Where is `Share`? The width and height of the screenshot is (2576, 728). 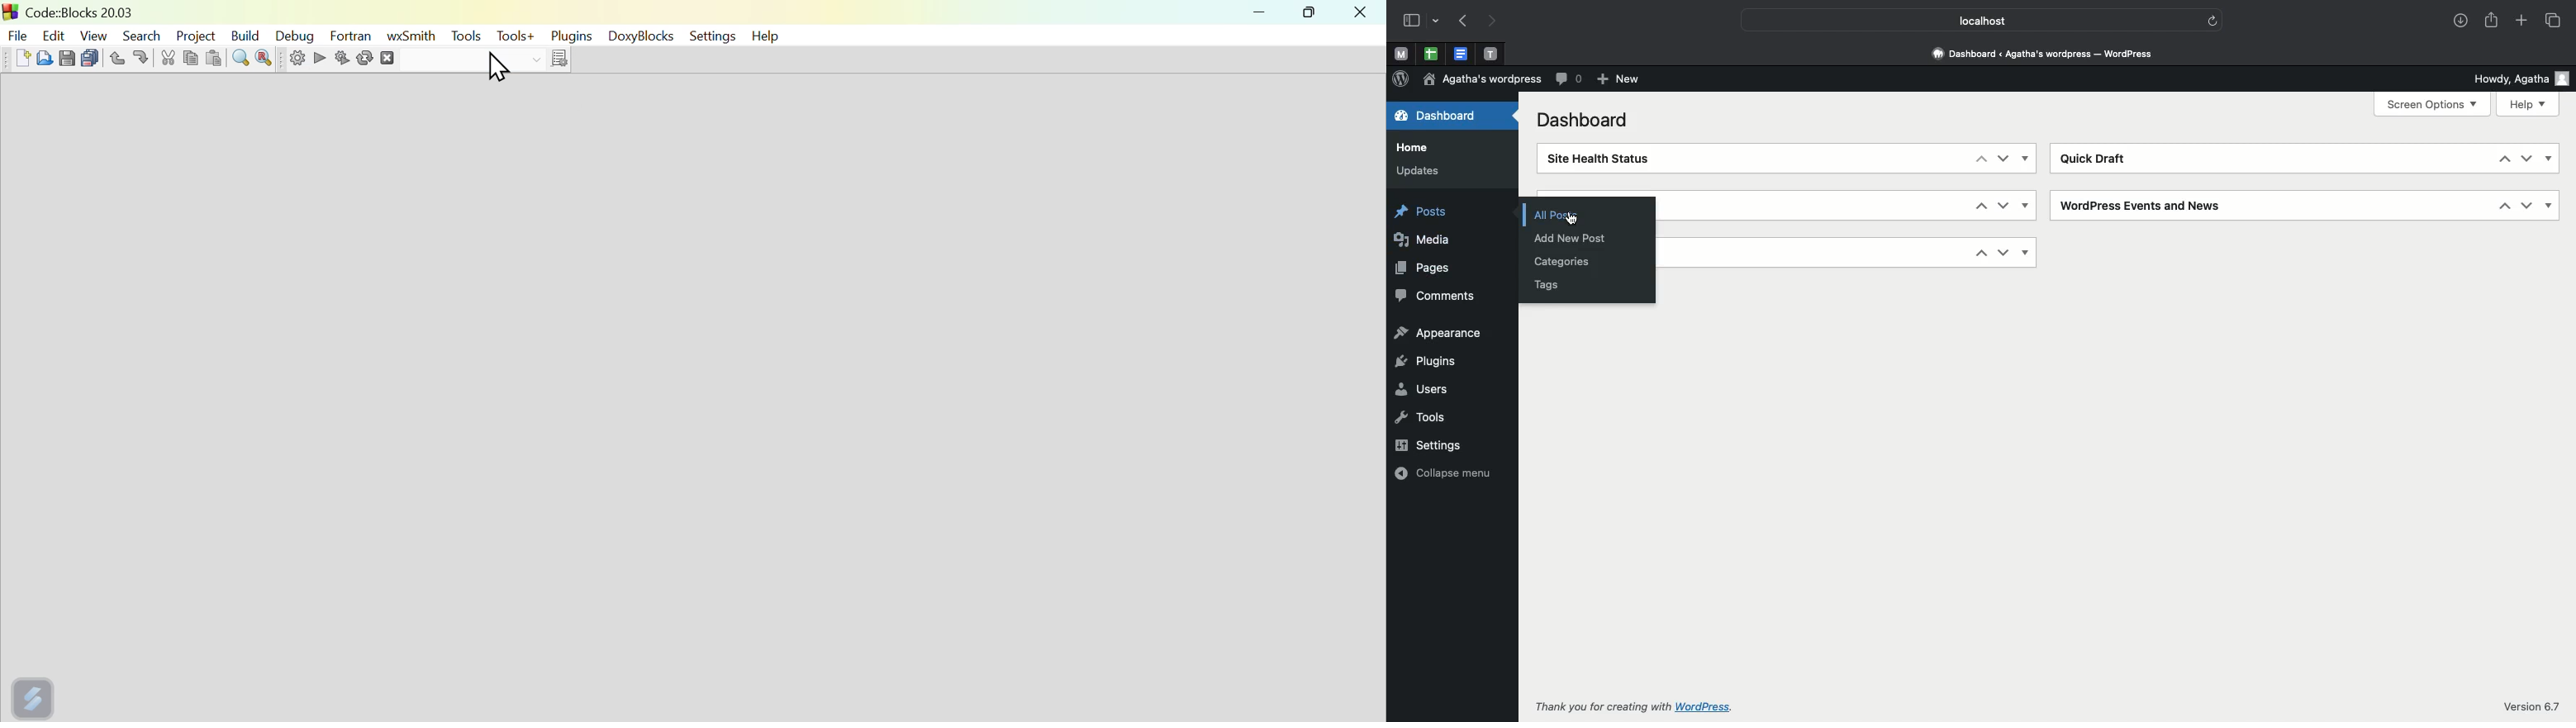 Share is located at coordinates (2493, 21).